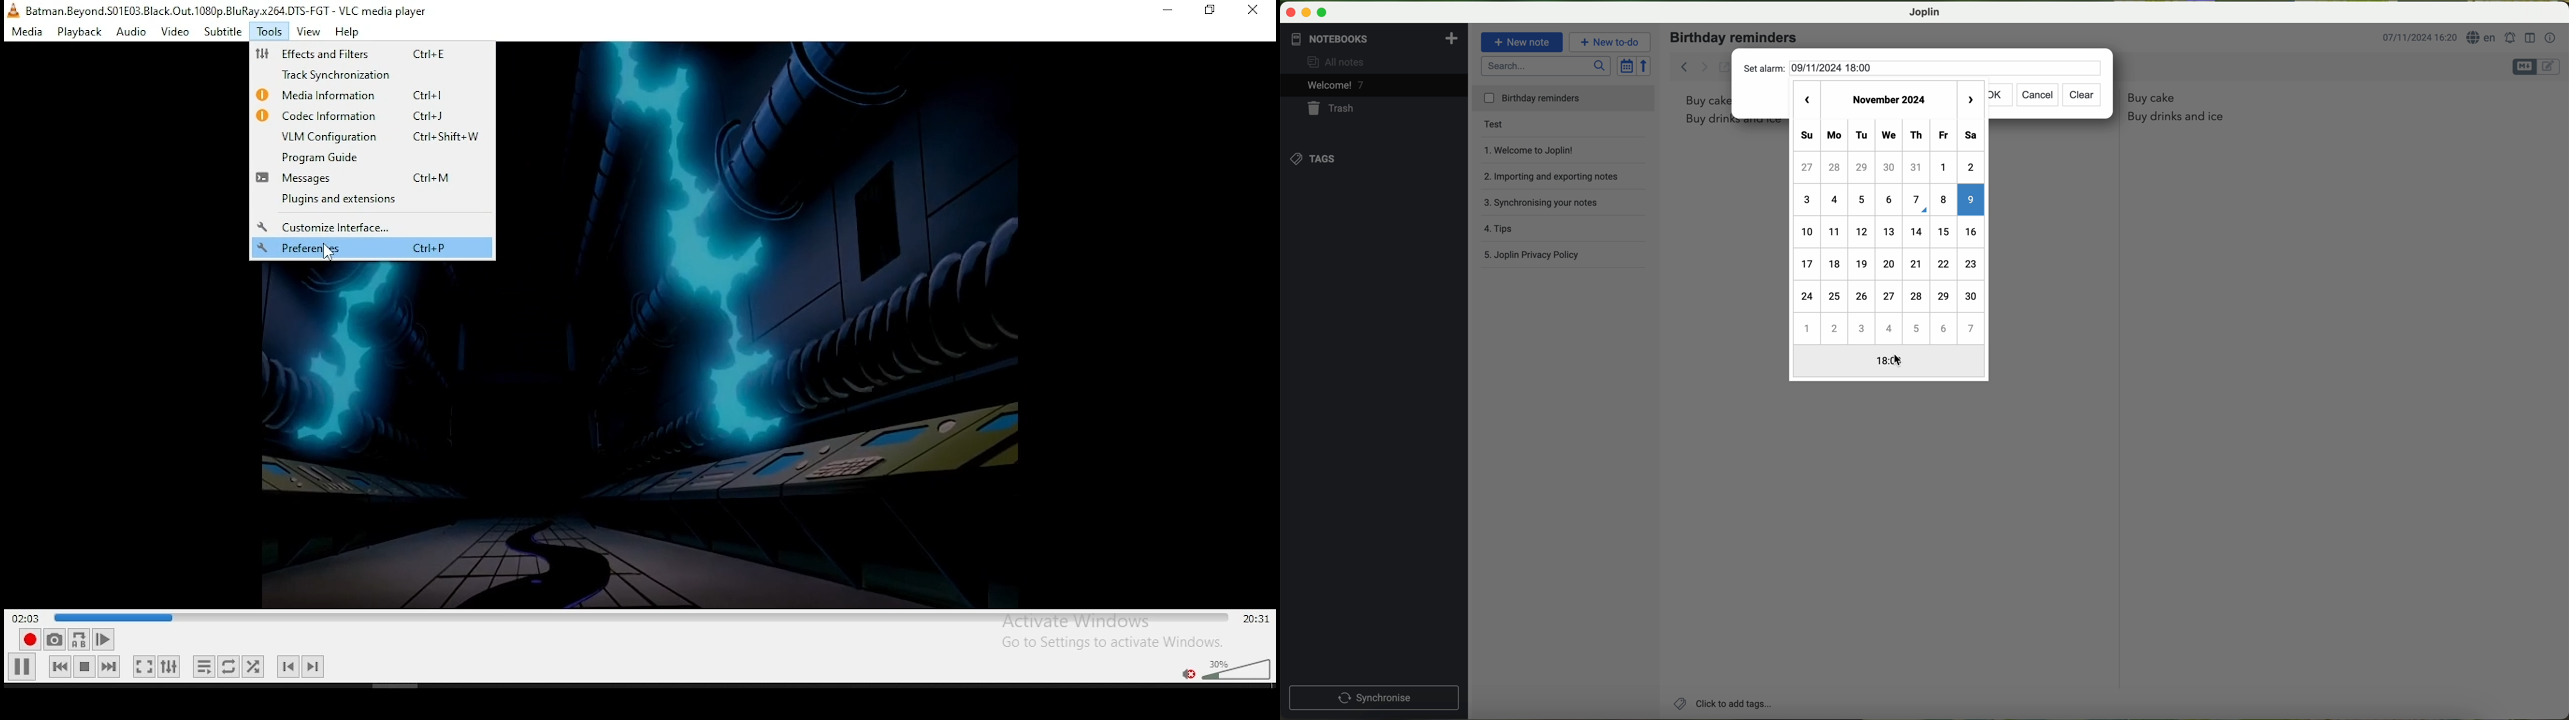  What do you see at coordinates (28, 31) in the screenshot?
I see `media` at bounding box center [28, 31].